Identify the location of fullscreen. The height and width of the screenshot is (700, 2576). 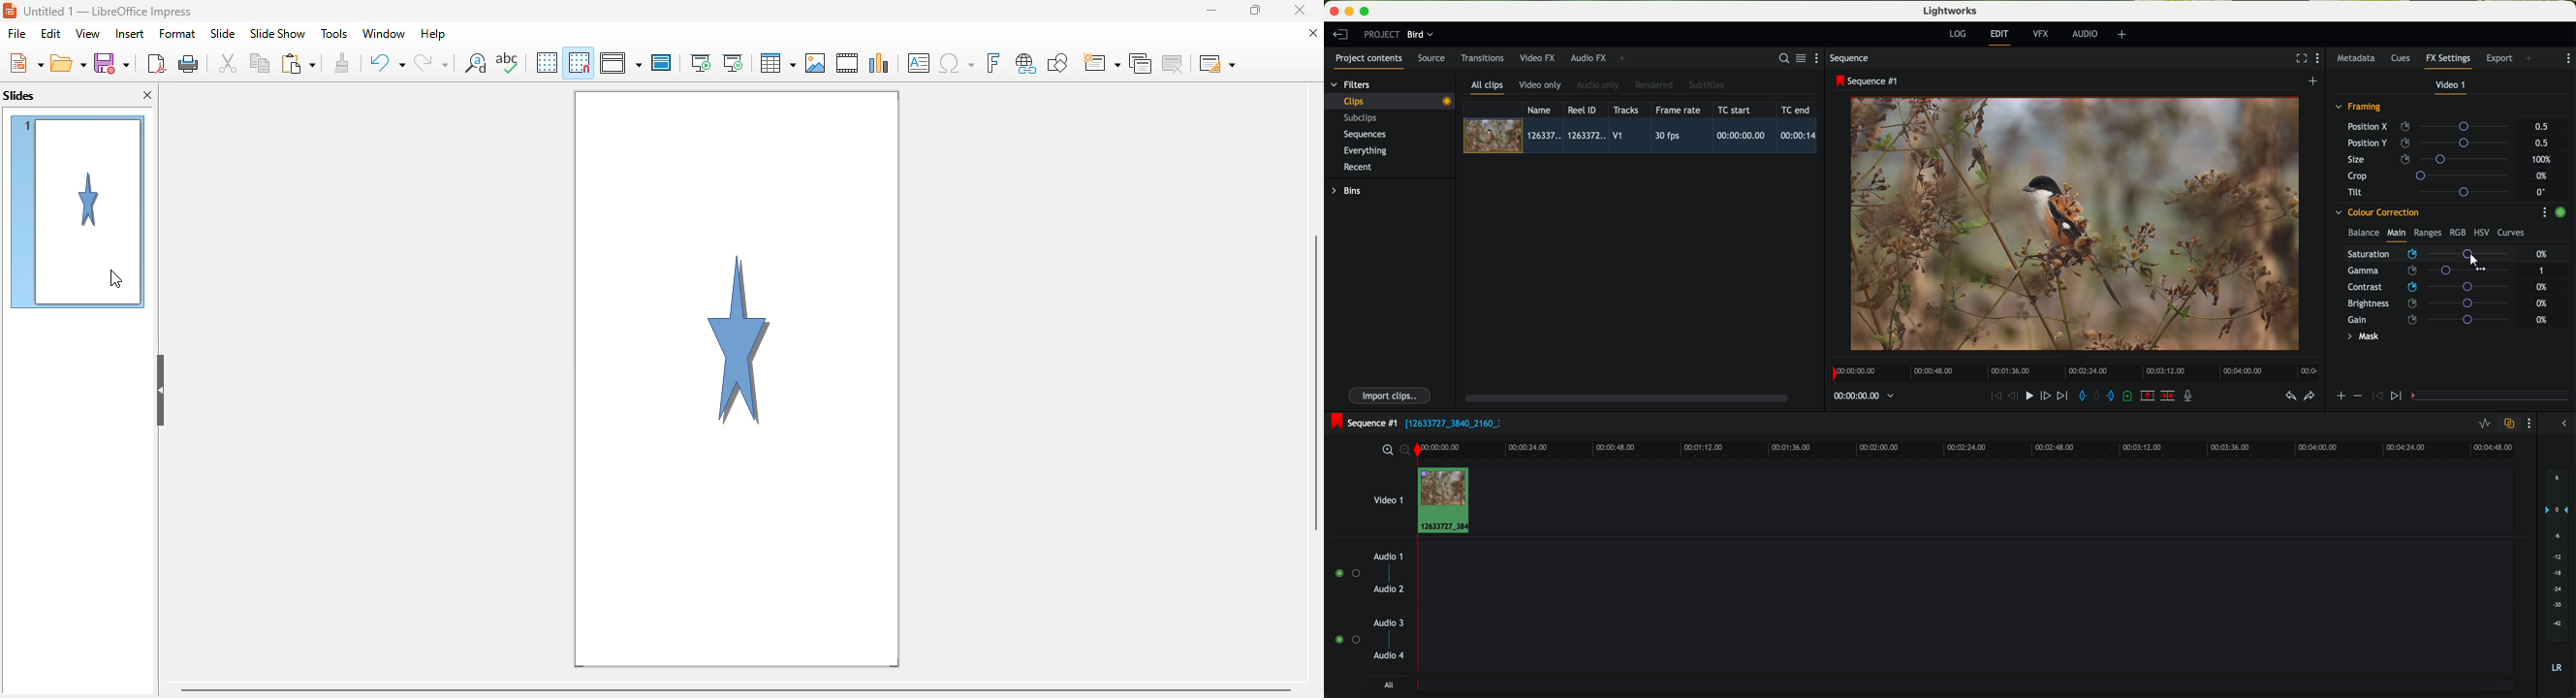
(2299, 58).